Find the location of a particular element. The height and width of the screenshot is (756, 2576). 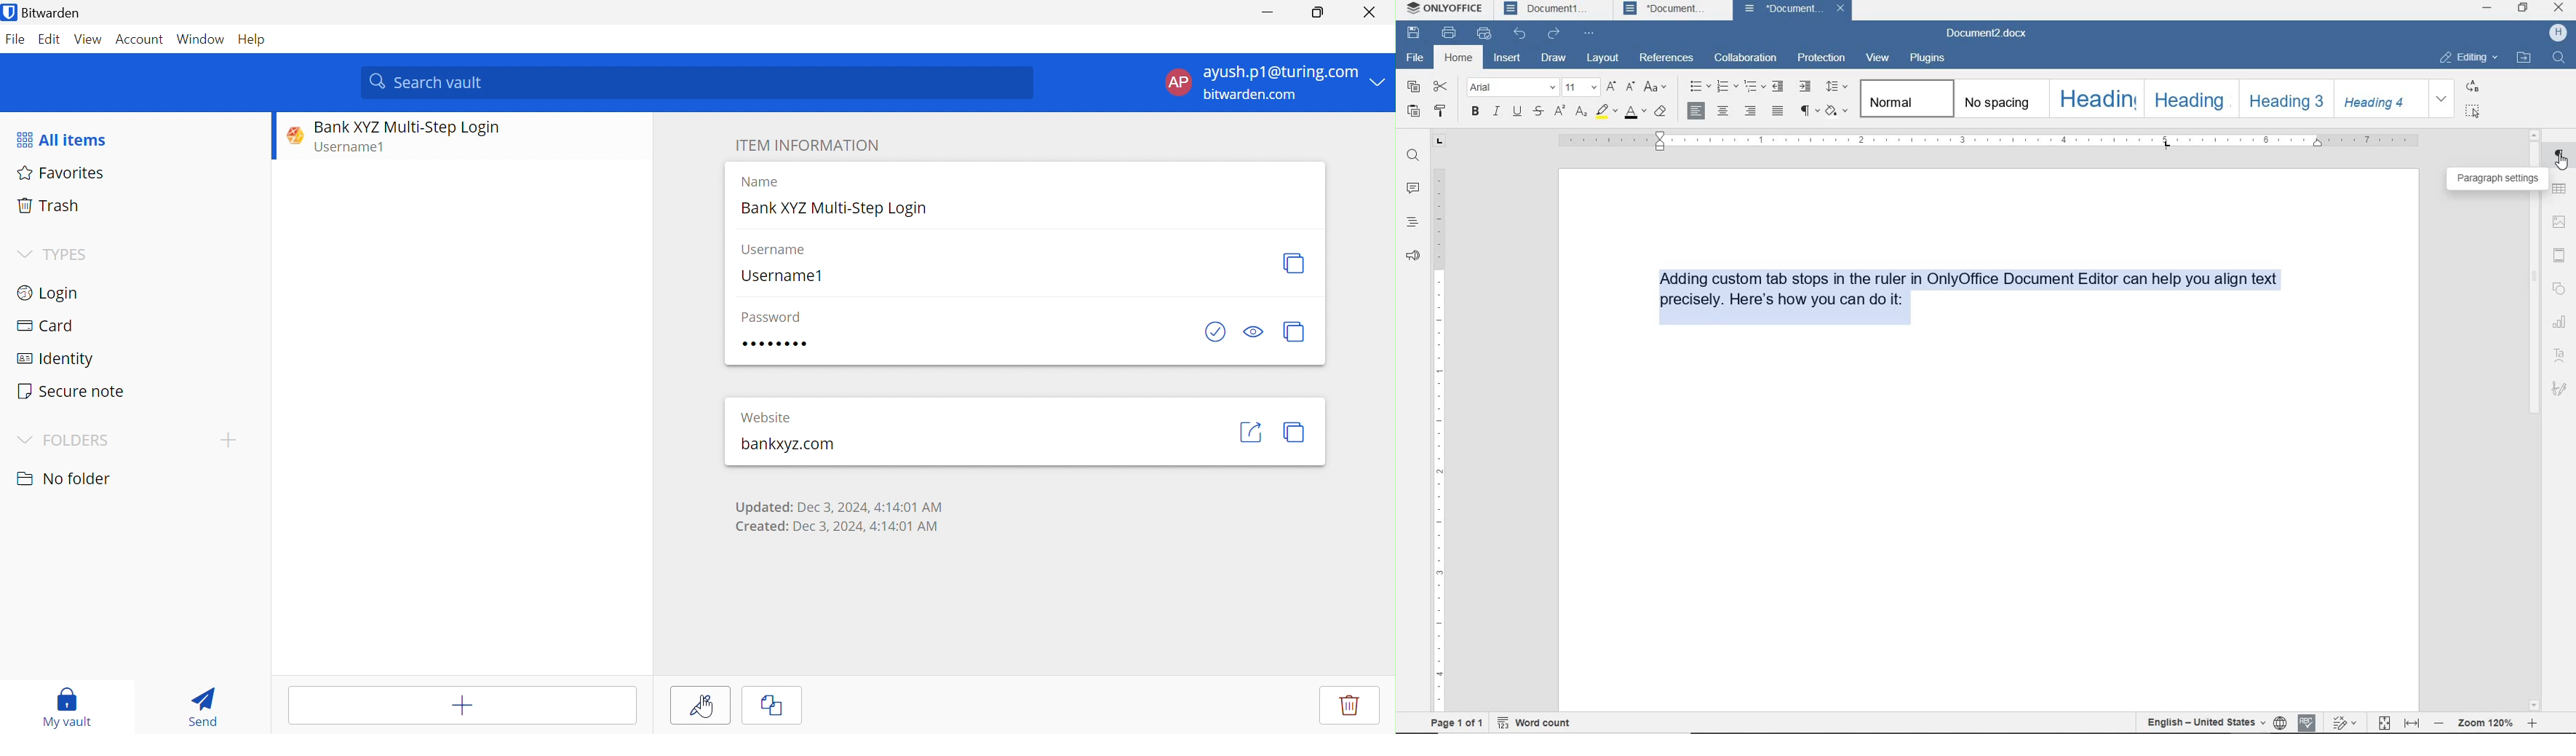

heading 4 is located at coordinates (2381, 99).